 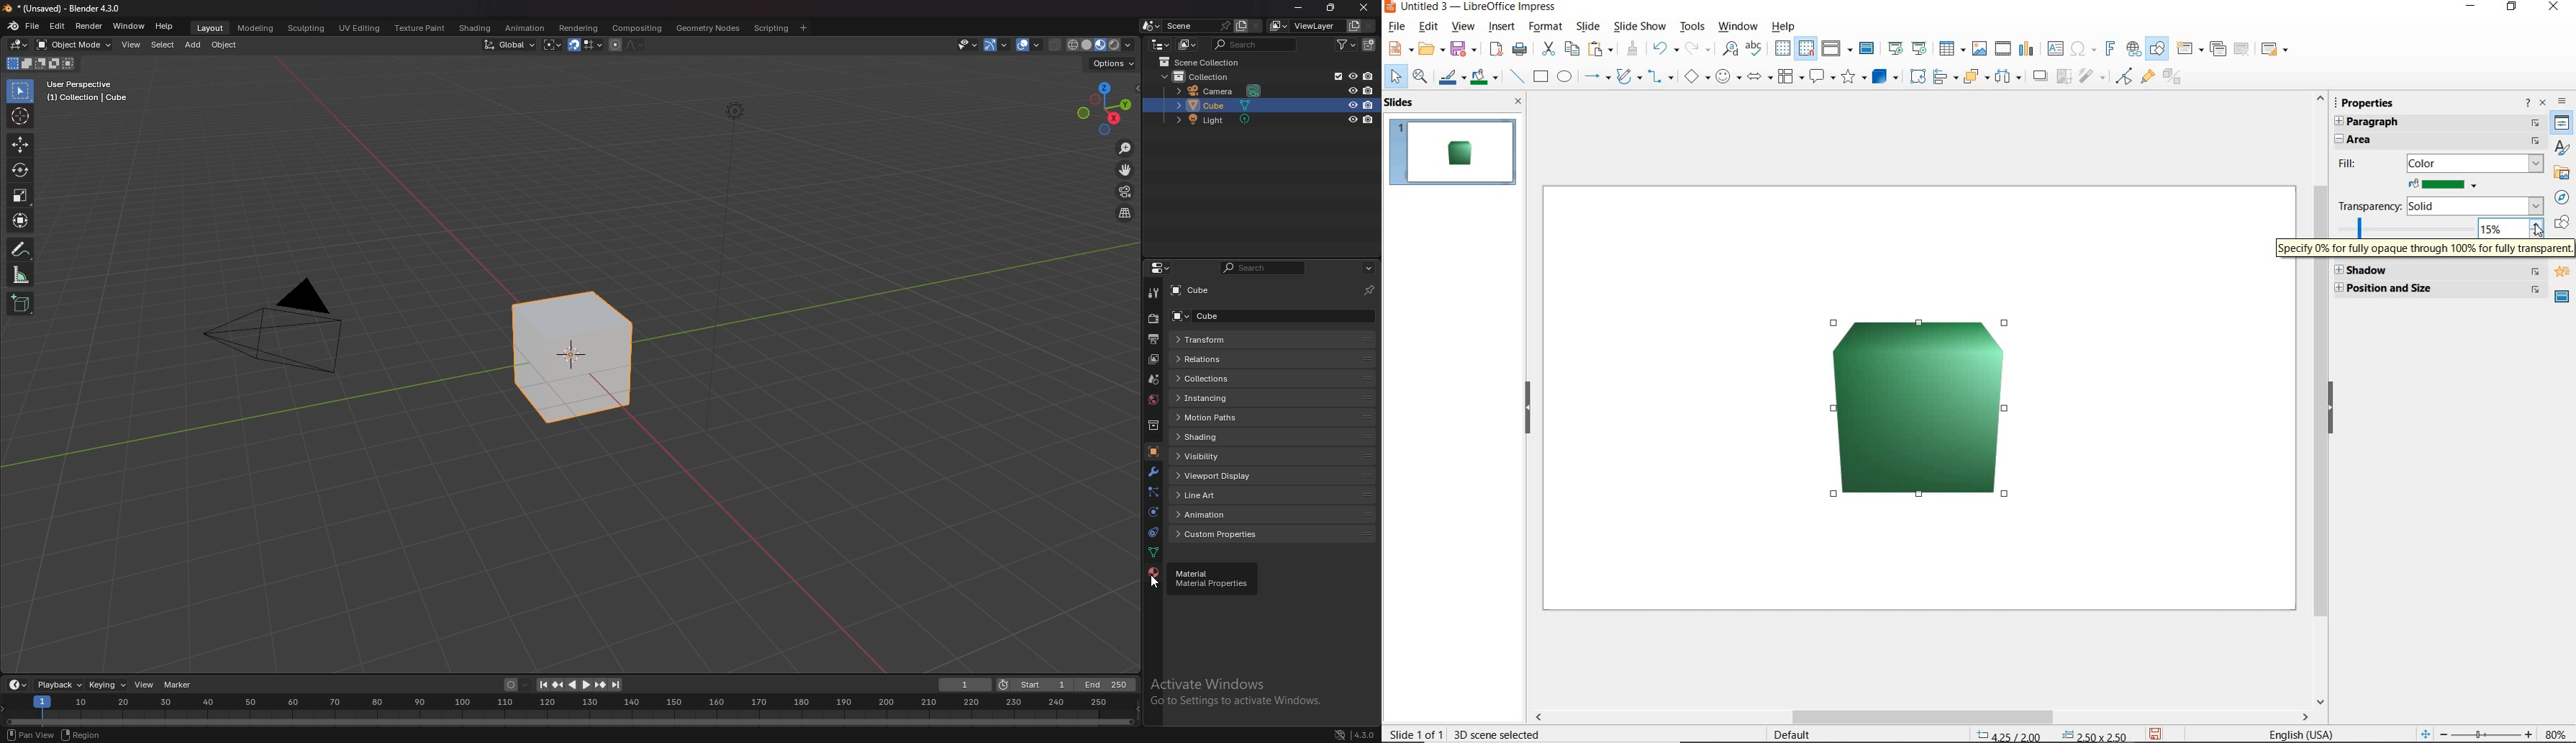 I want to click on insert audio or video, so click(x=2002, y=47).